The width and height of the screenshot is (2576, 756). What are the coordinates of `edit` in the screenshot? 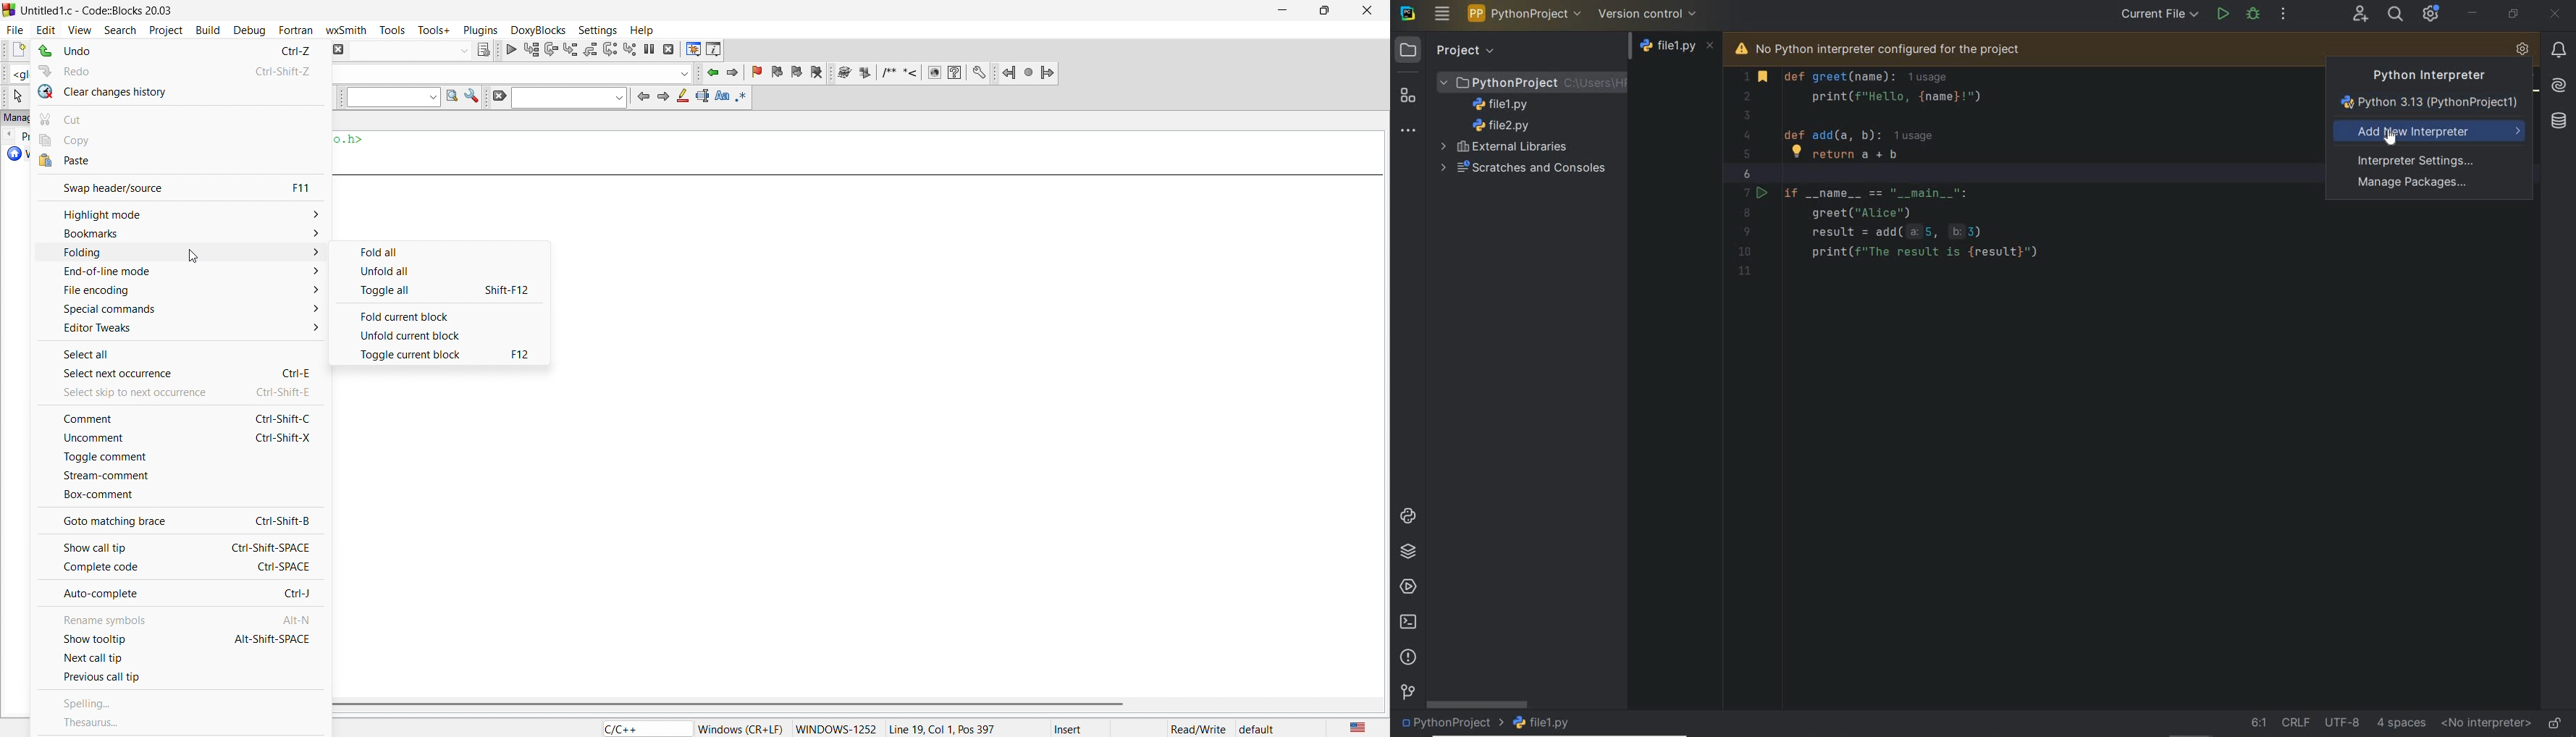 It's located at (45, 28).